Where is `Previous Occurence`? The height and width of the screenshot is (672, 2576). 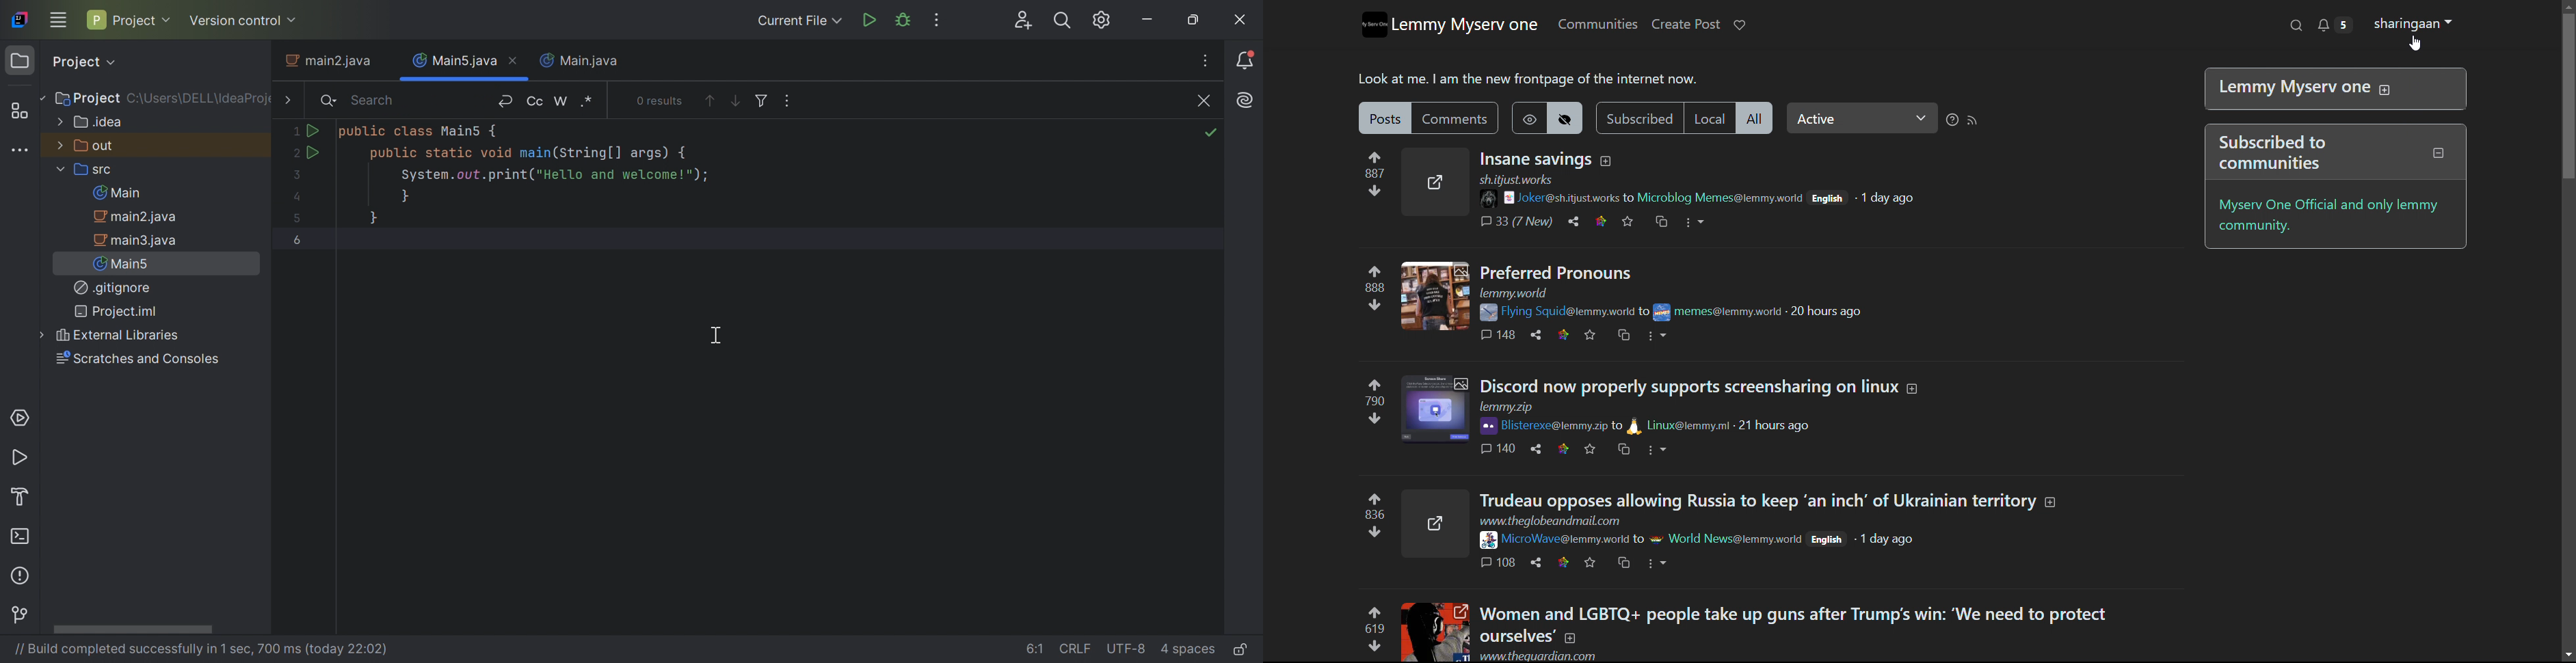 Previous Occurence is located at coordinates (711, 101).